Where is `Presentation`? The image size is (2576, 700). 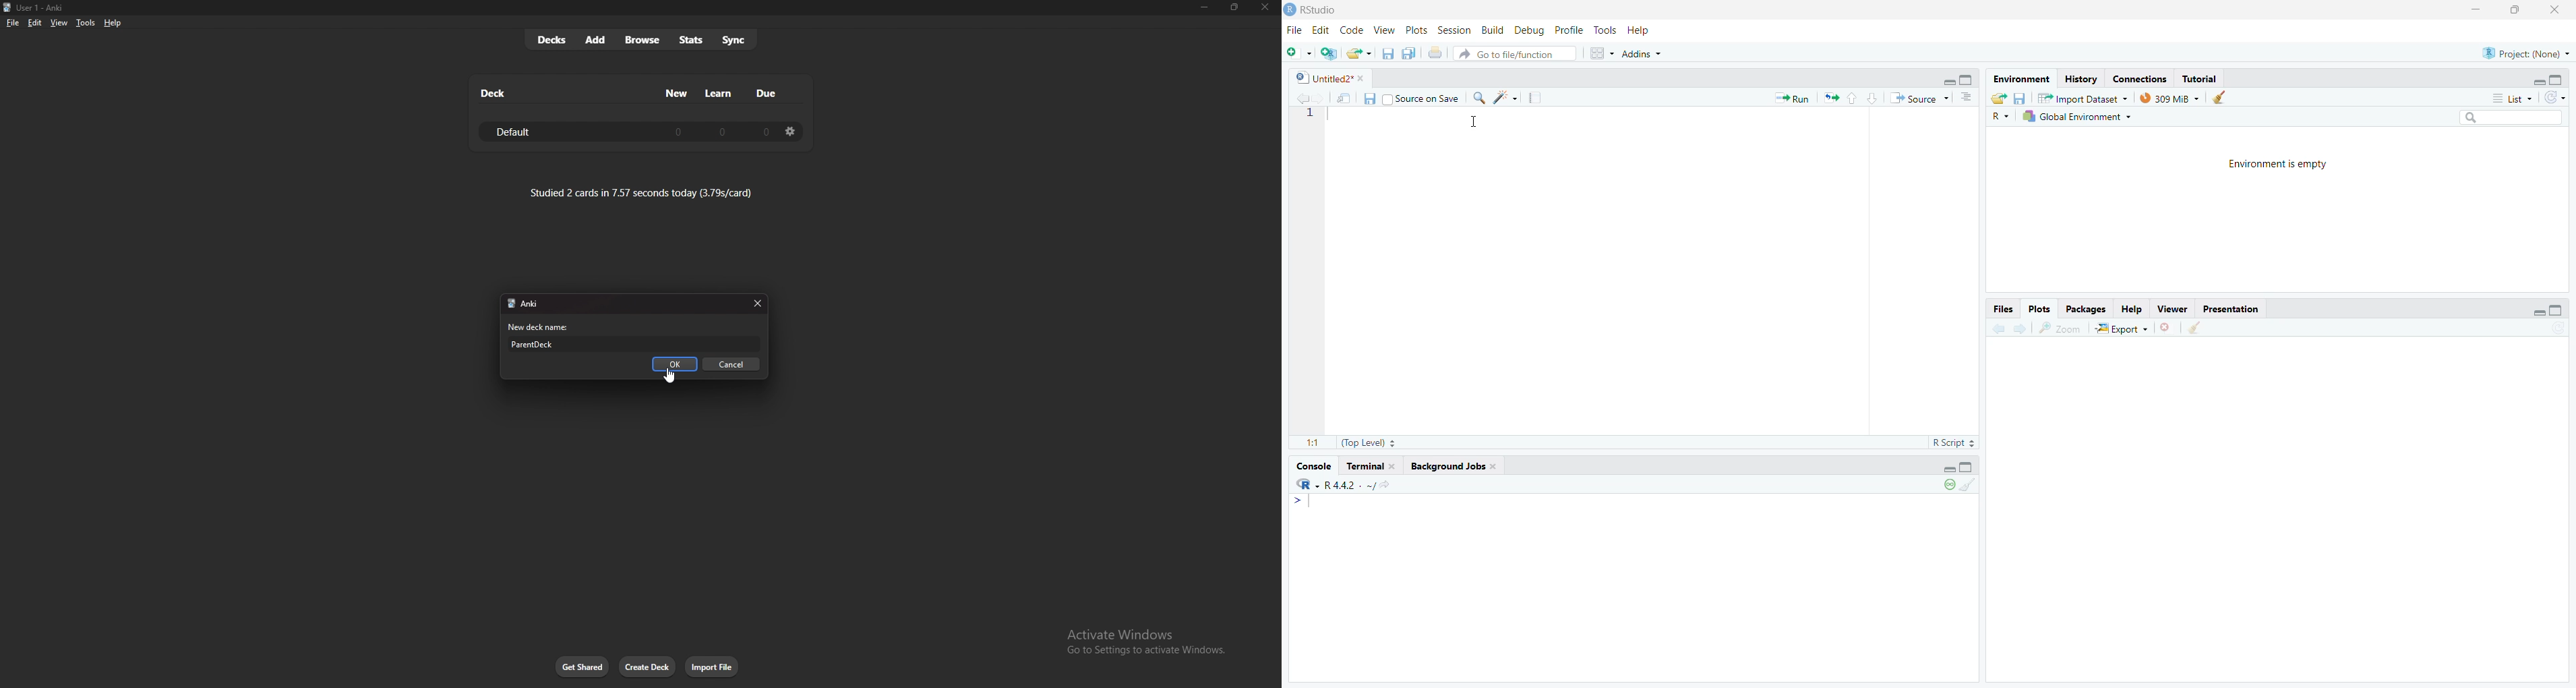
Presentation is located at coordinates (2236, 309).